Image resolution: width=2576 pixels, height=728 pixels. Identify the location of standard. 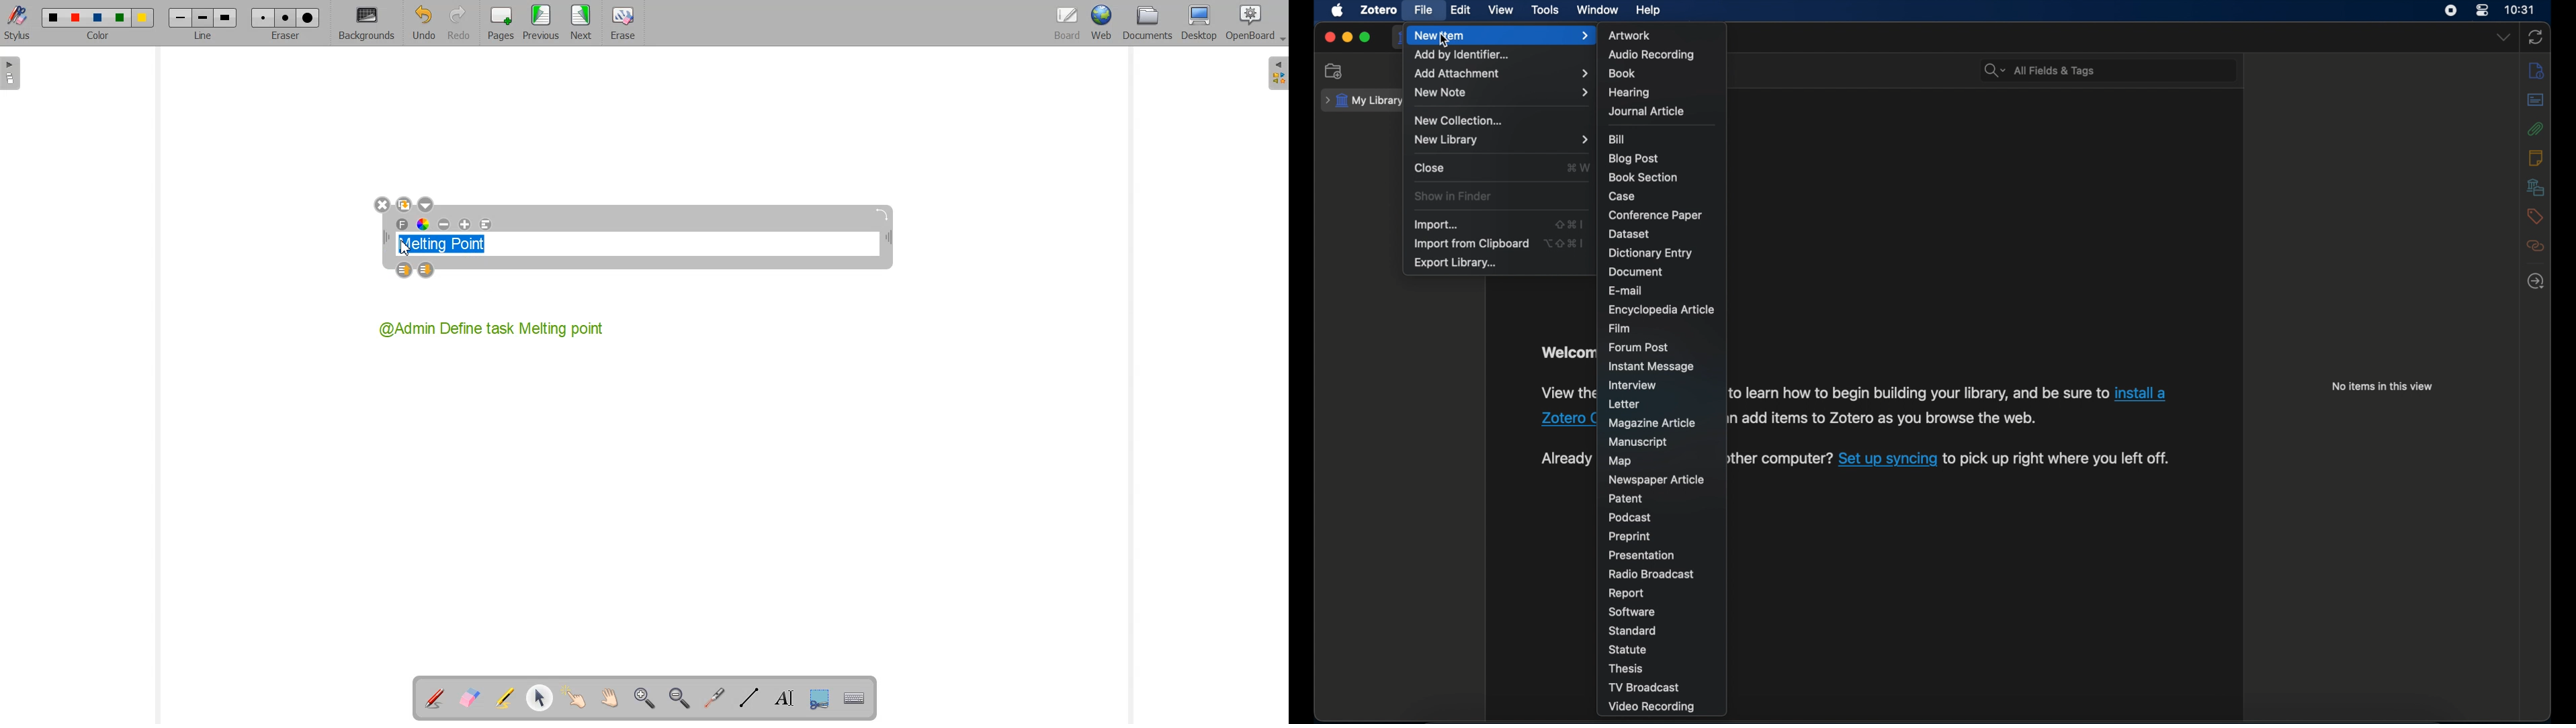
(1632, 630).